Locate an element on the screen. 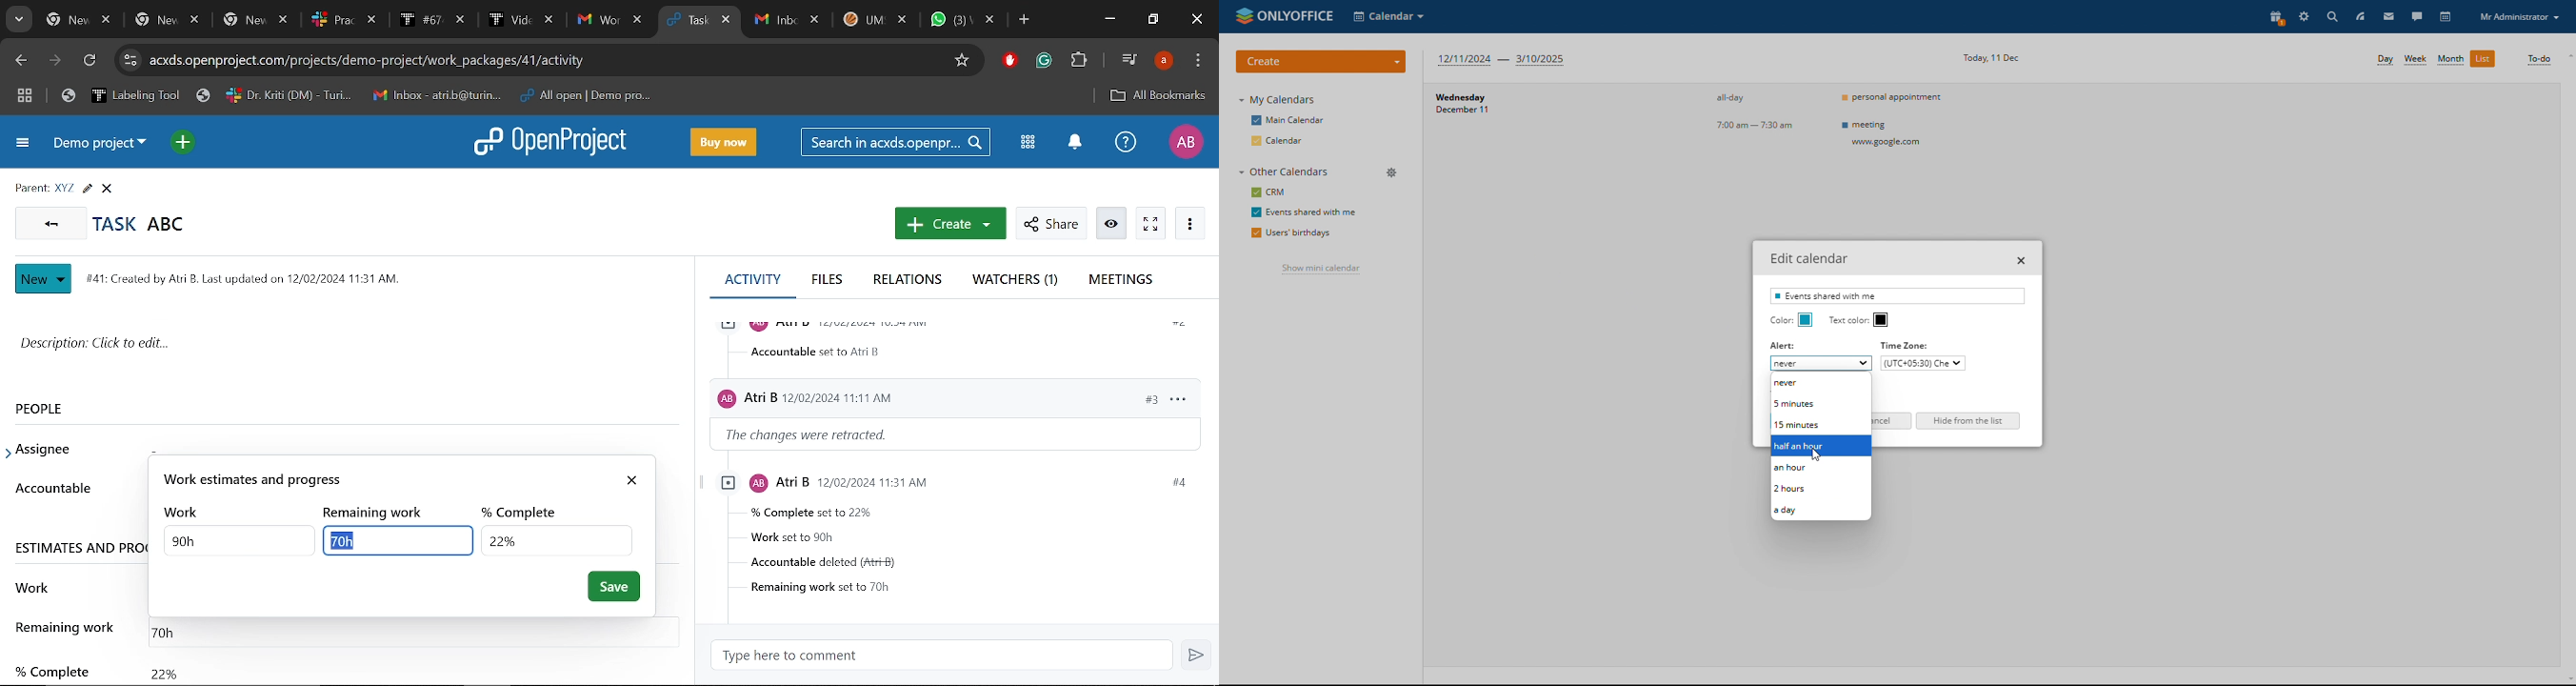  Space for writting description is located at coordinates (349, 347).